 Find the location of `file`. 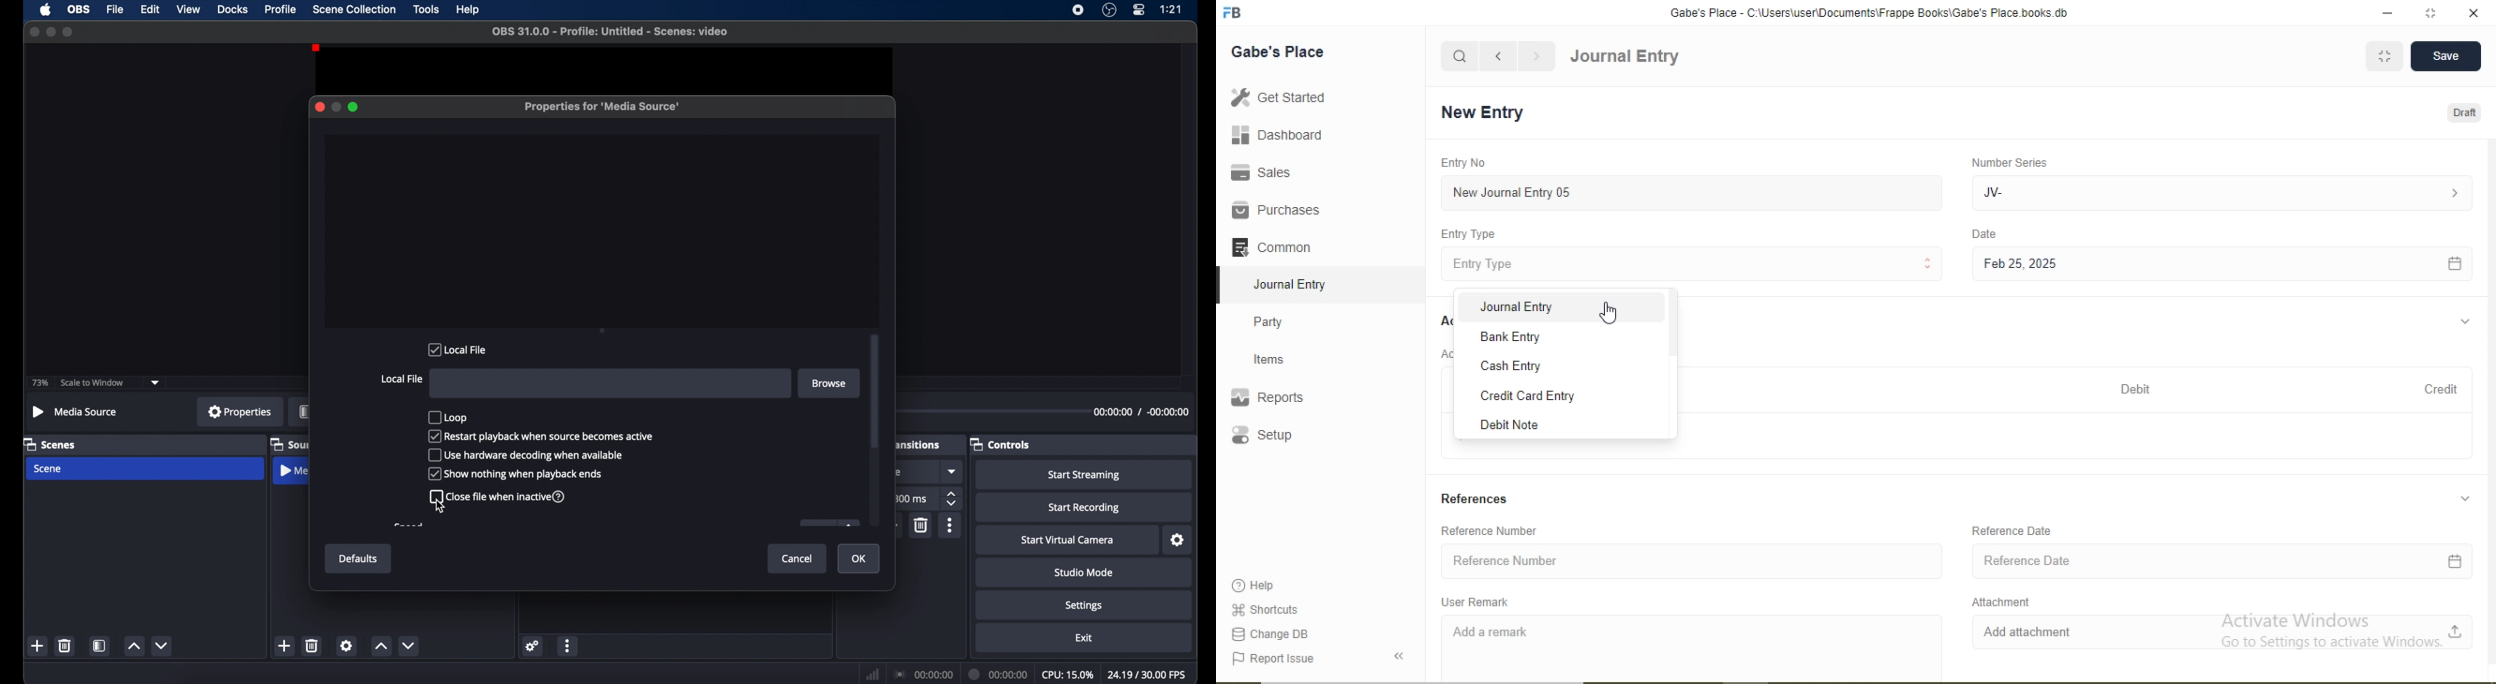

file is located at coordinates (117, 10).